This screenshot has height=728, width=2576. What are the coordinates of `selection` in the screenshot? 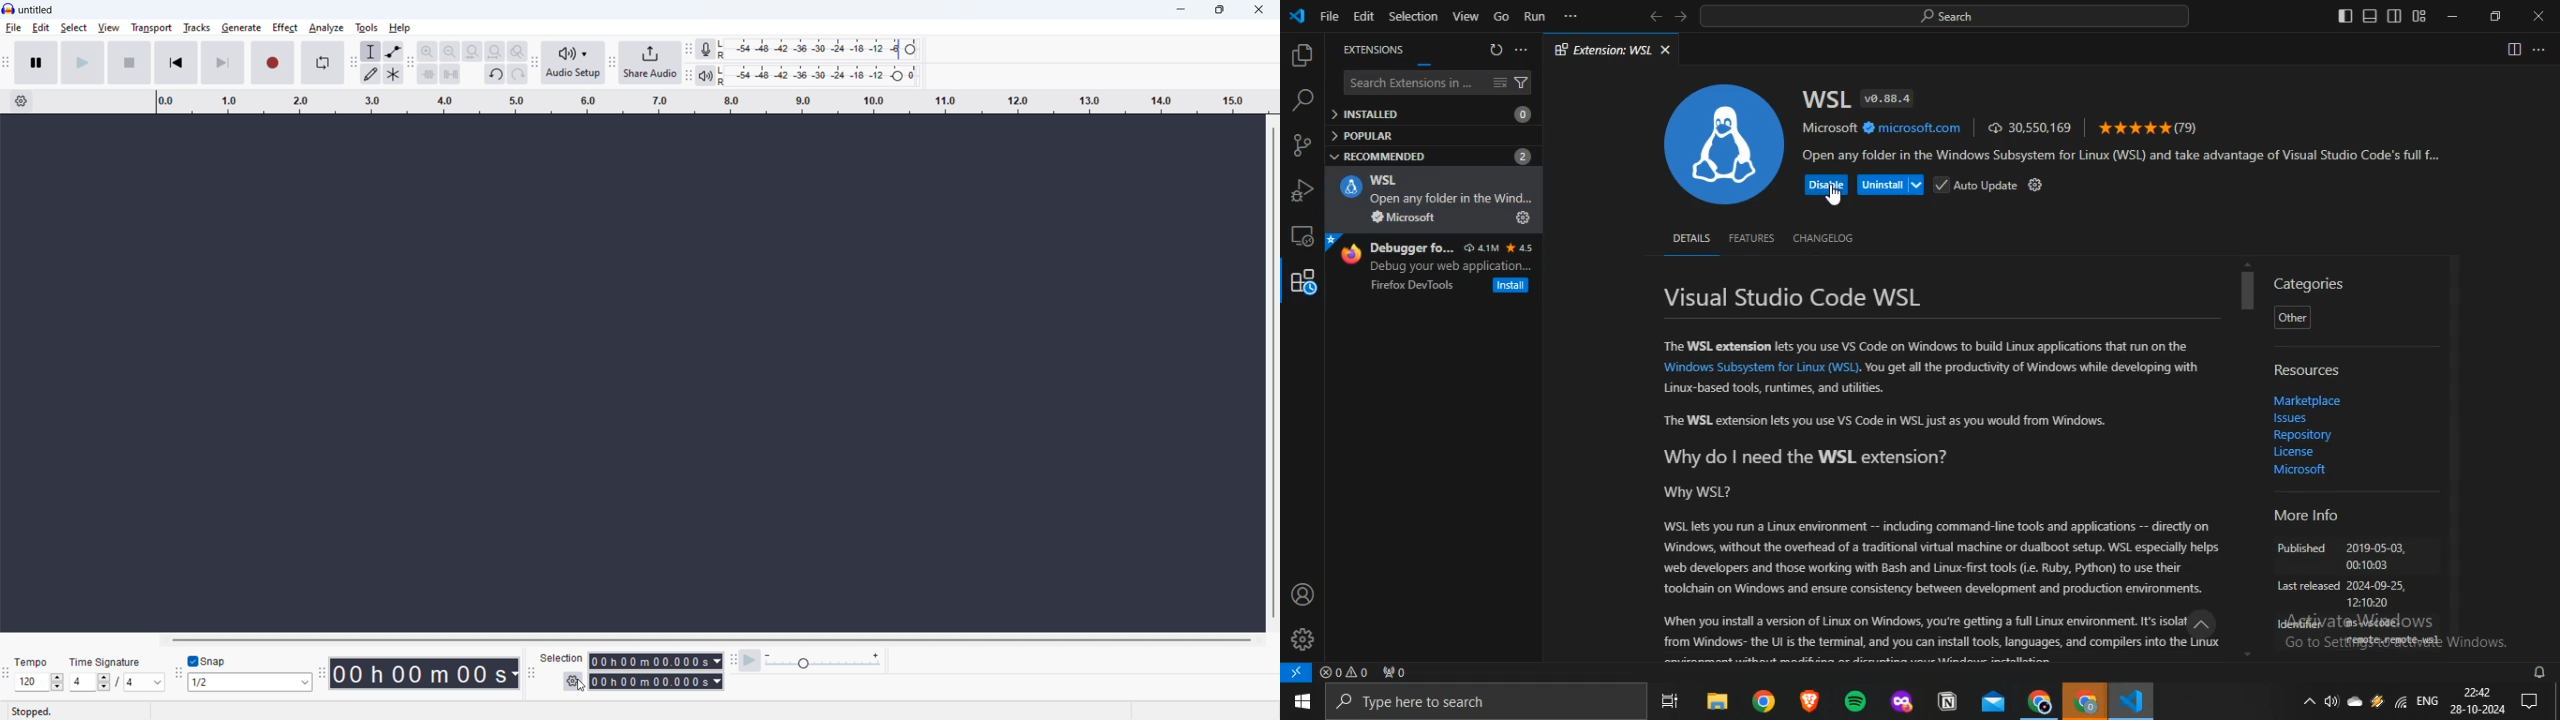 It's located at (561, 657).